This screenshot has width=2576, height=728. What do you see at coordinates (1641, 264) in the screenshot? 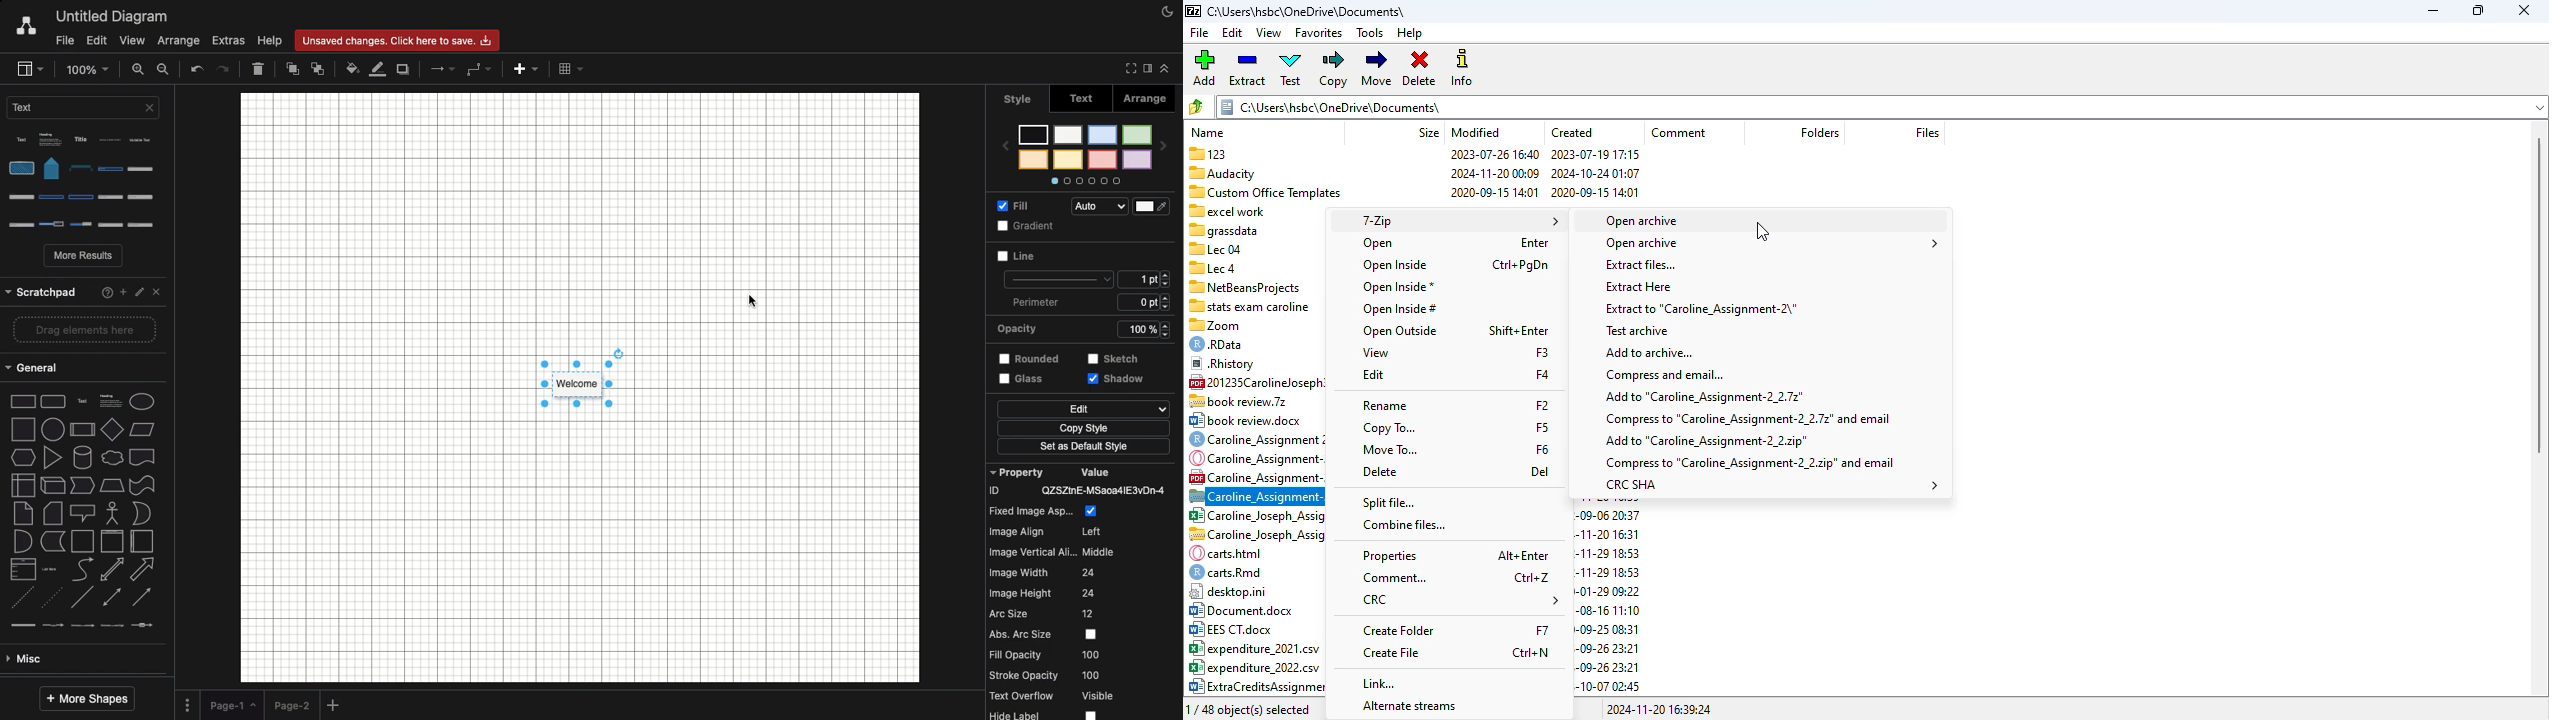
I see `extract file` at bounding box center [1641, 264].